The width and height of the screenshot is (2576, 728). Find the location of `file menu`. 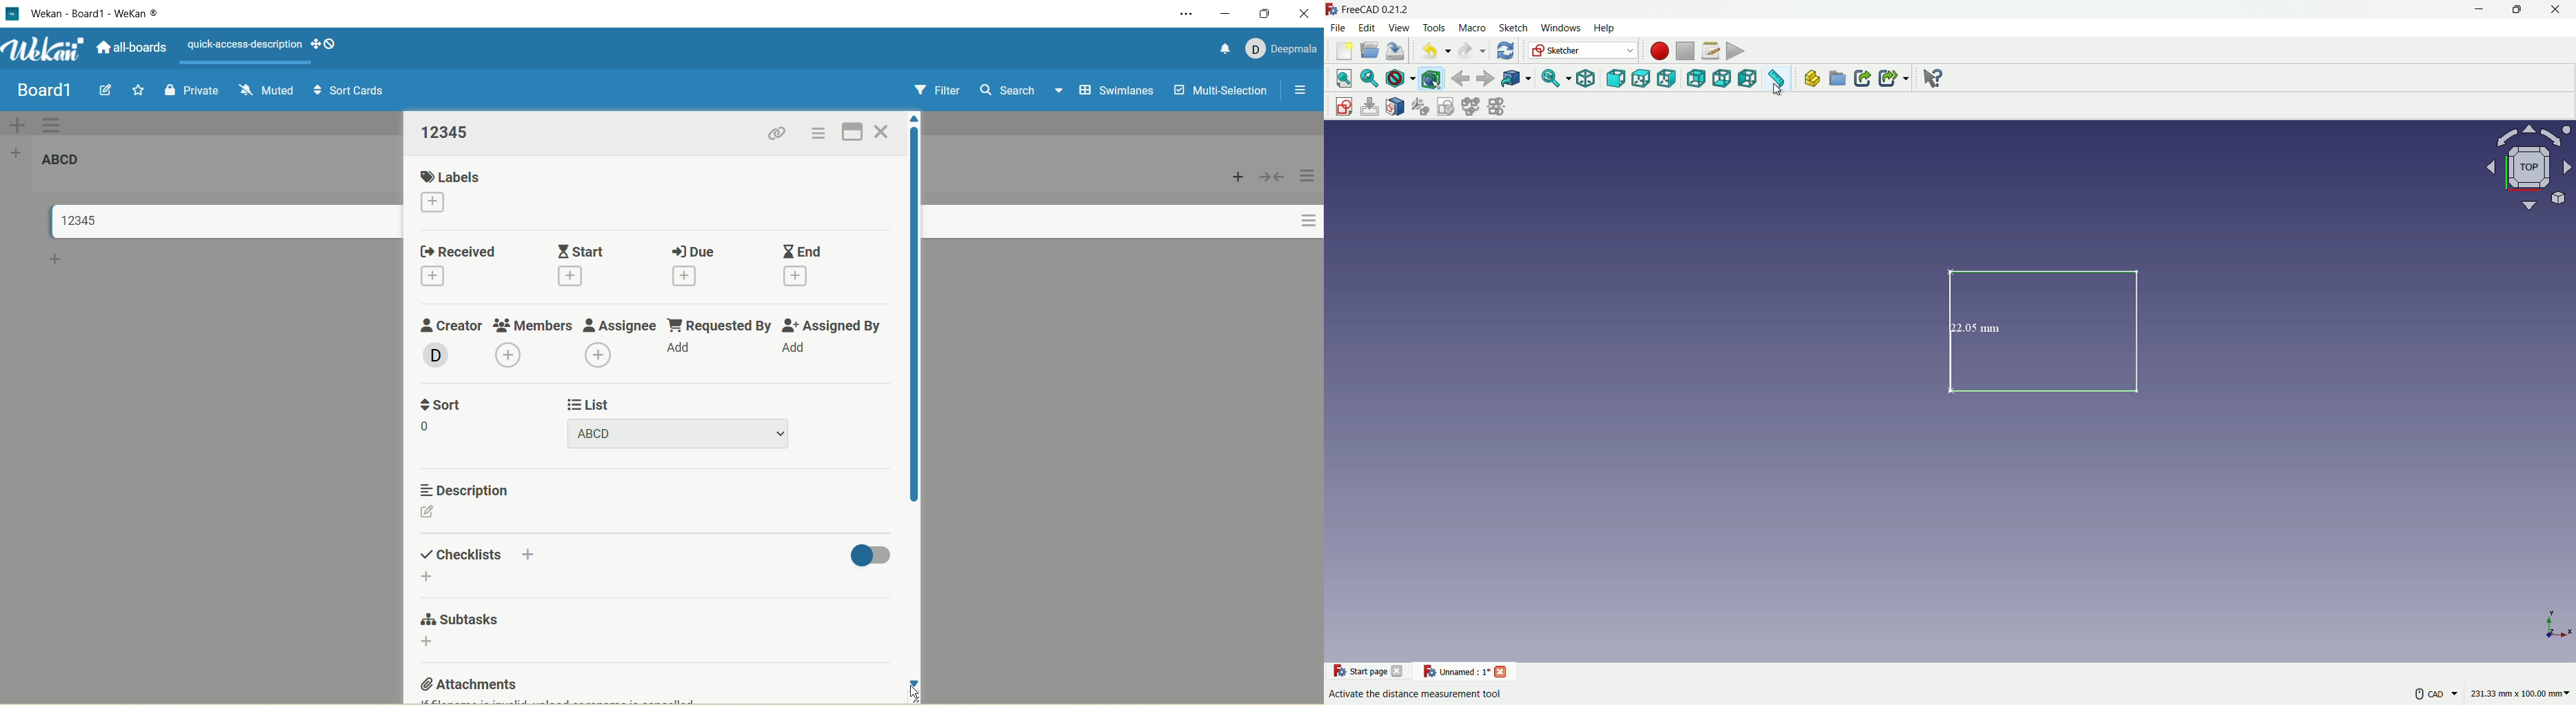

file menu is located at coordinates (1340, 28).